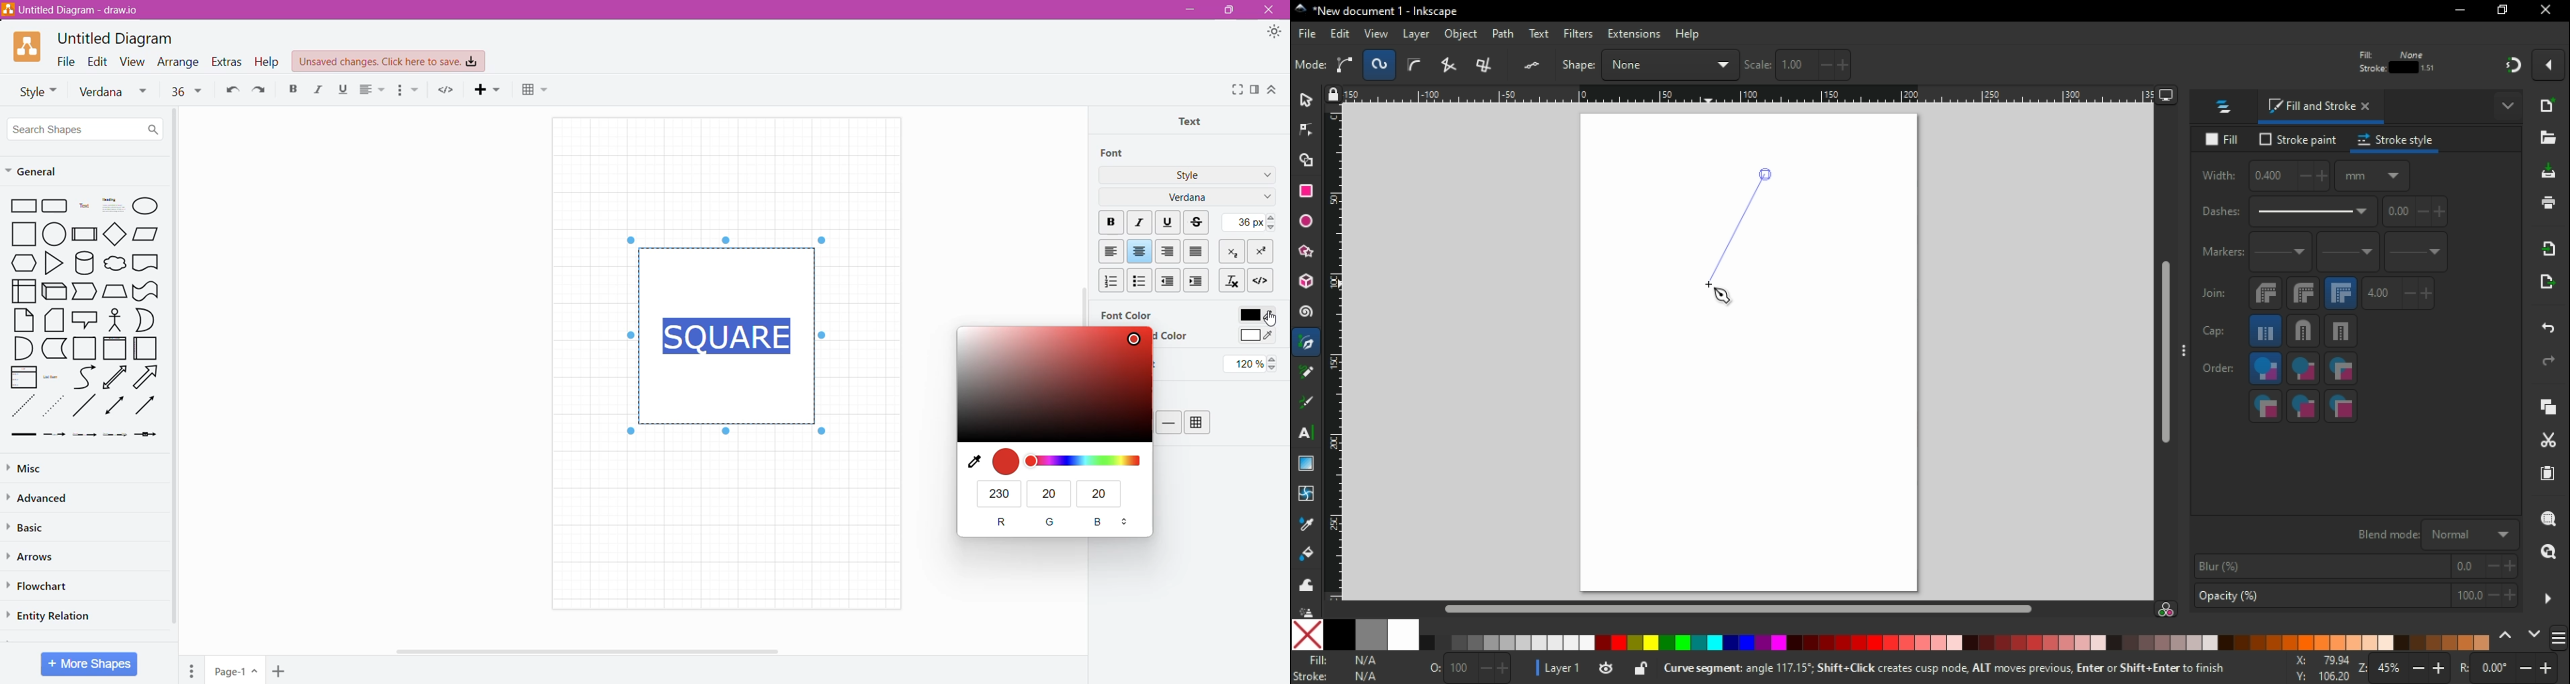 Image resolution: width=2576 pixels, height=700 pixels. Describe the element at coordinates (1172, 336) in the screenshot. I see `Background Color` at that location.